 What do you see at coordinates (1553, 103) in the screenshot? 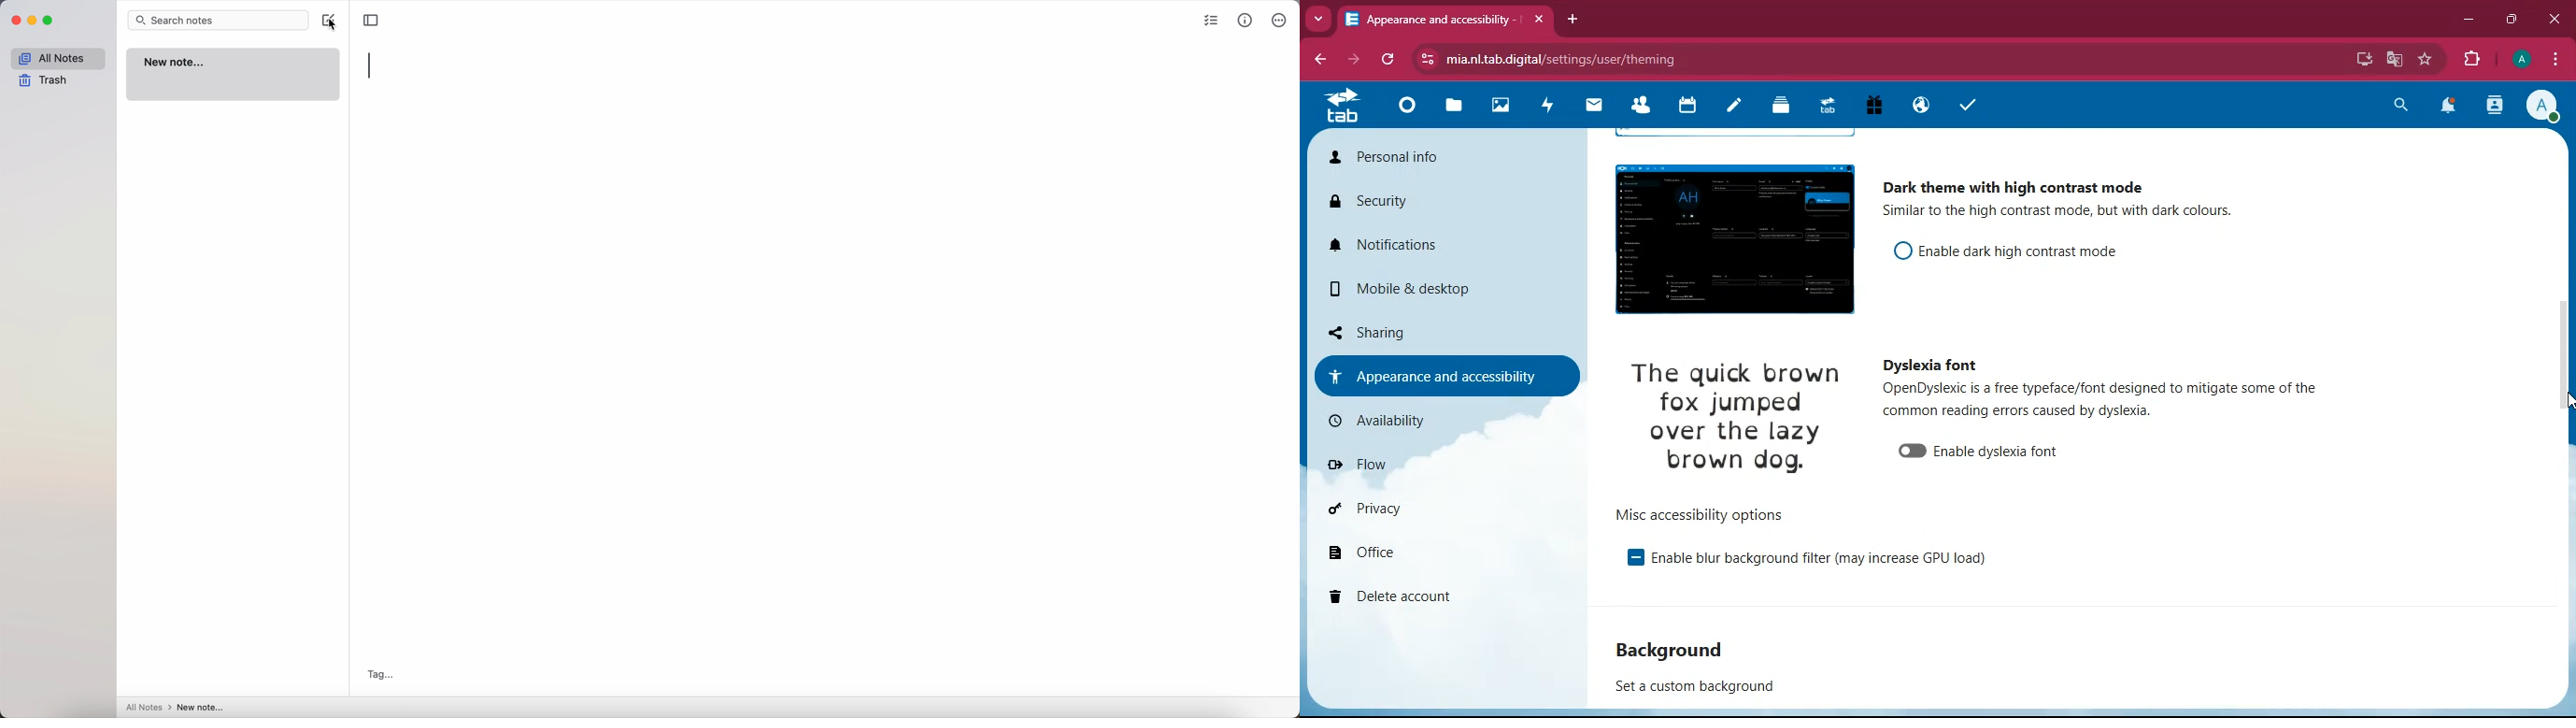
I see `activity` at bounding box center [1553, 103].